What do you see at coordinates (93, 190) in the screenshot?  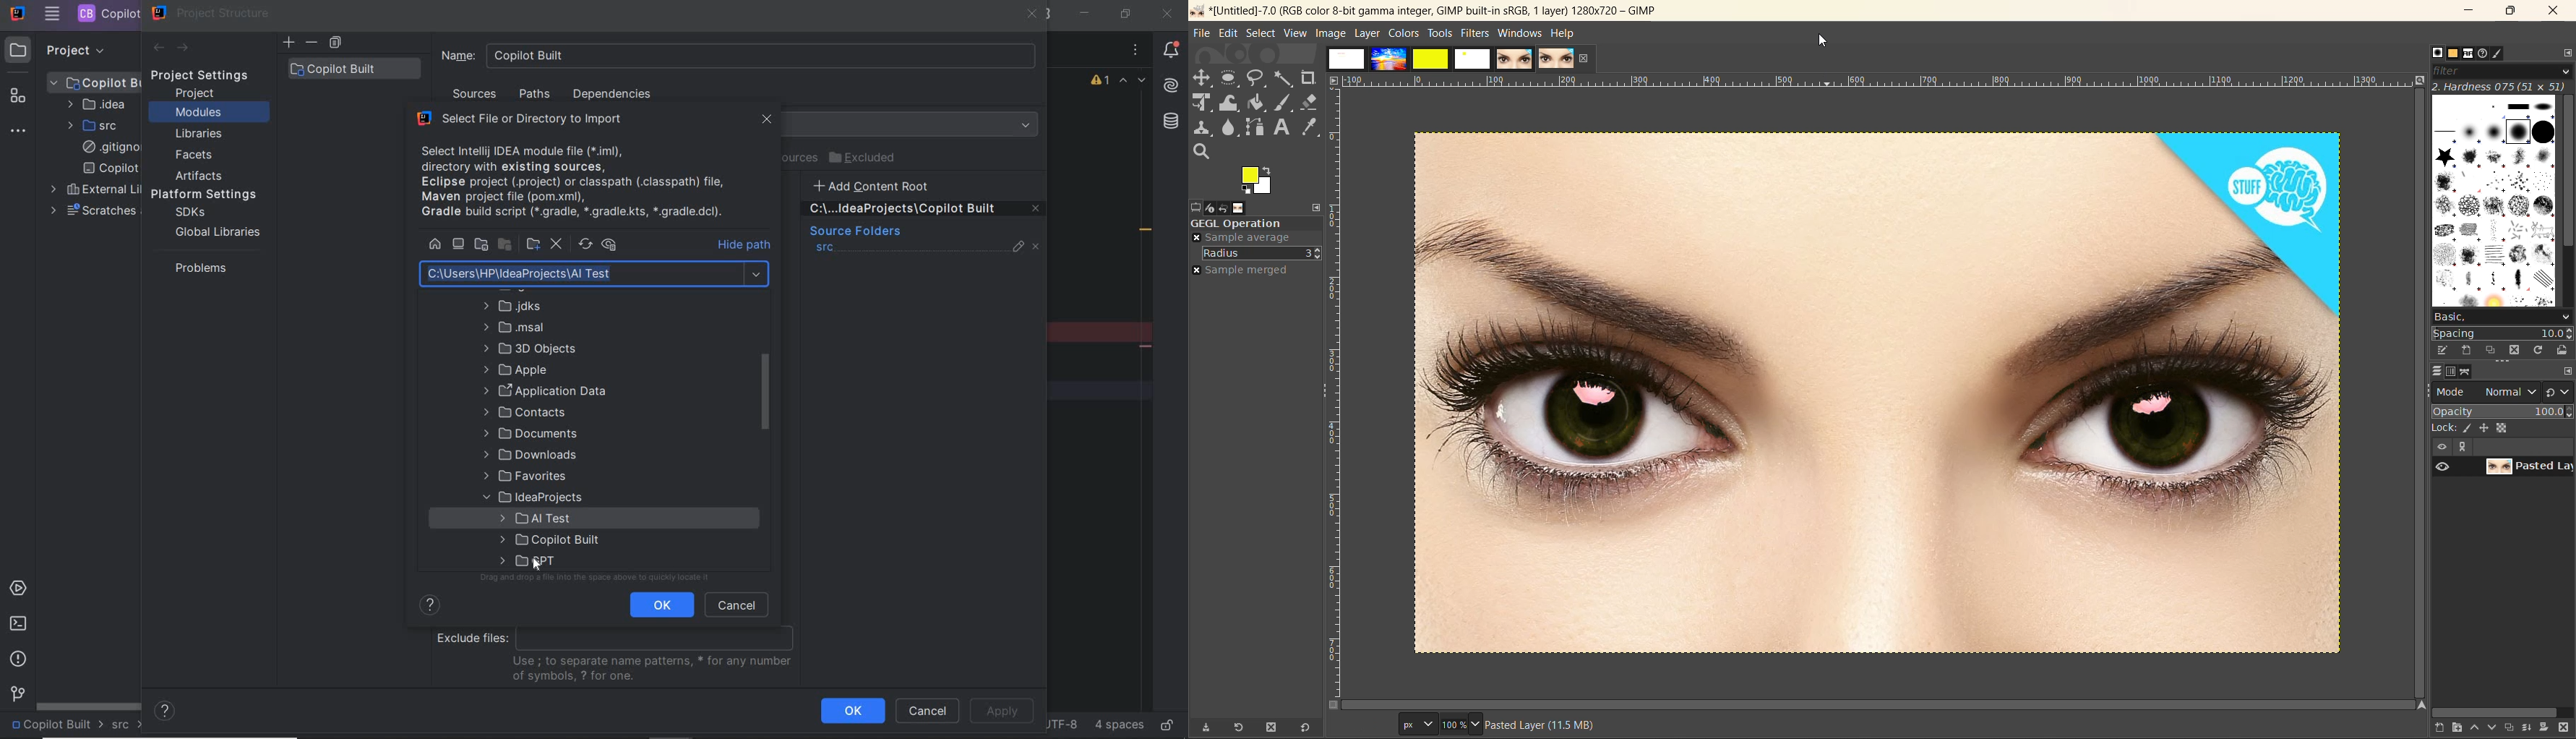 I see `external libraries` at bounding box center [93, 190].